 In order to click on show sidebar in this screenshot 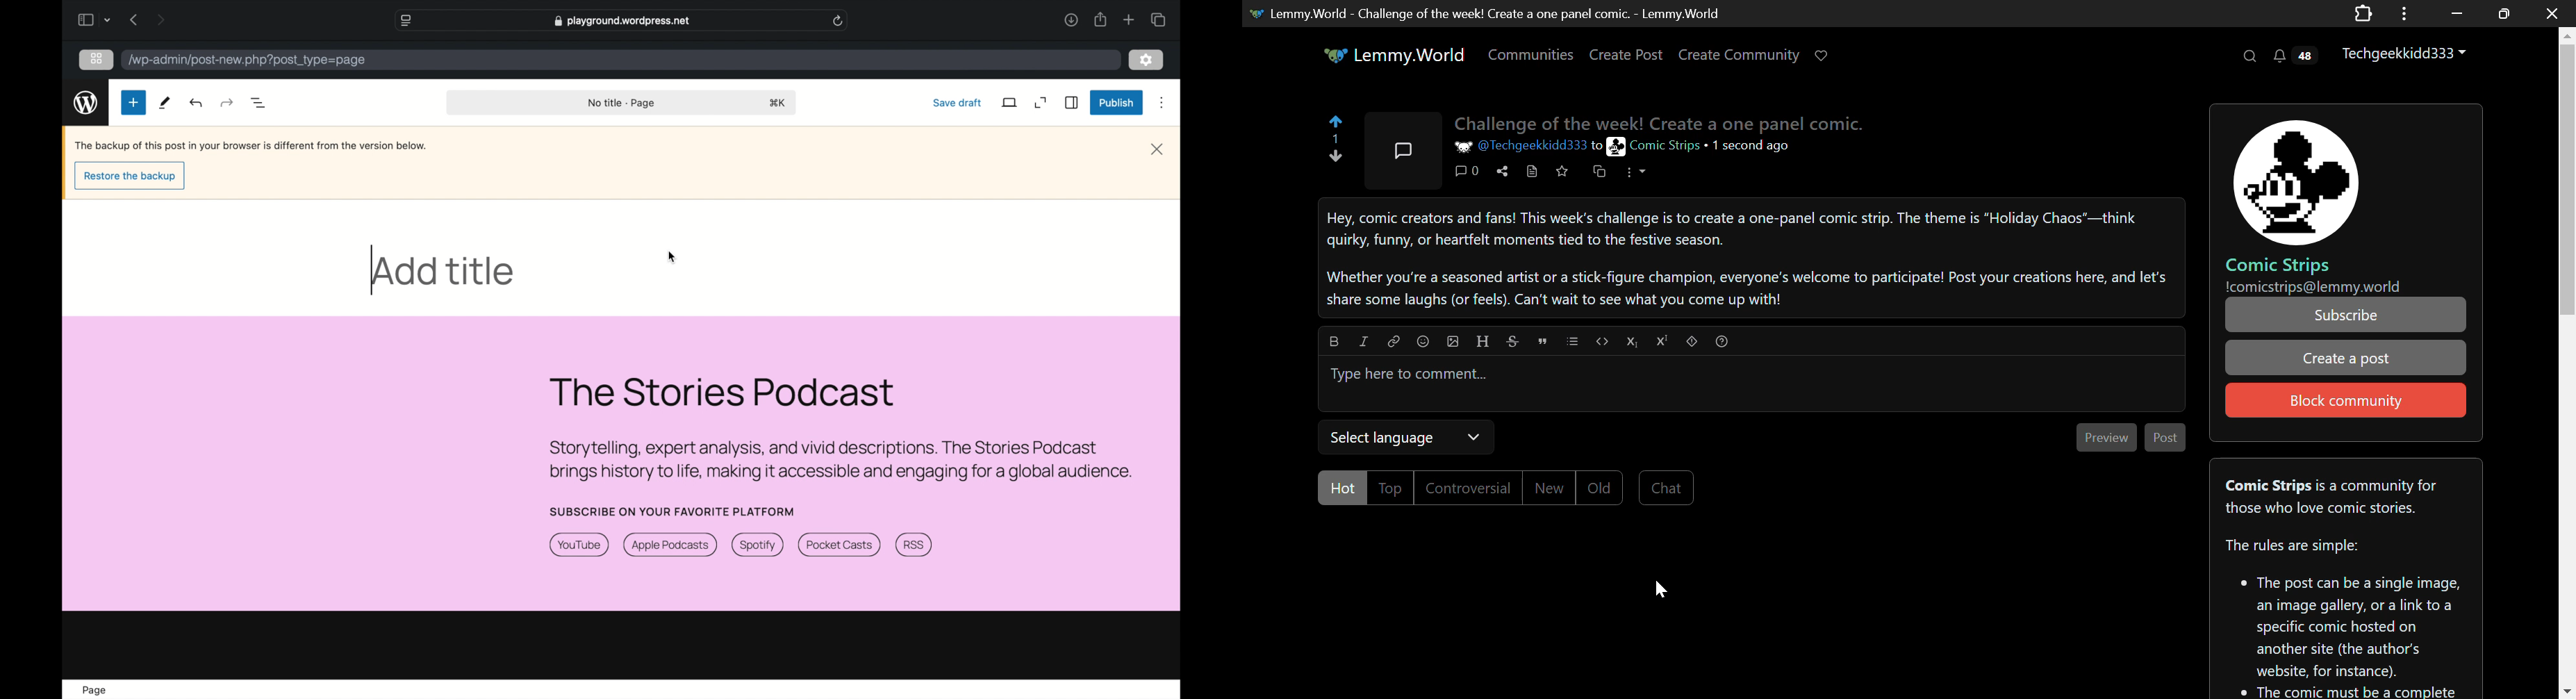, I will do `click(85, 19)`.